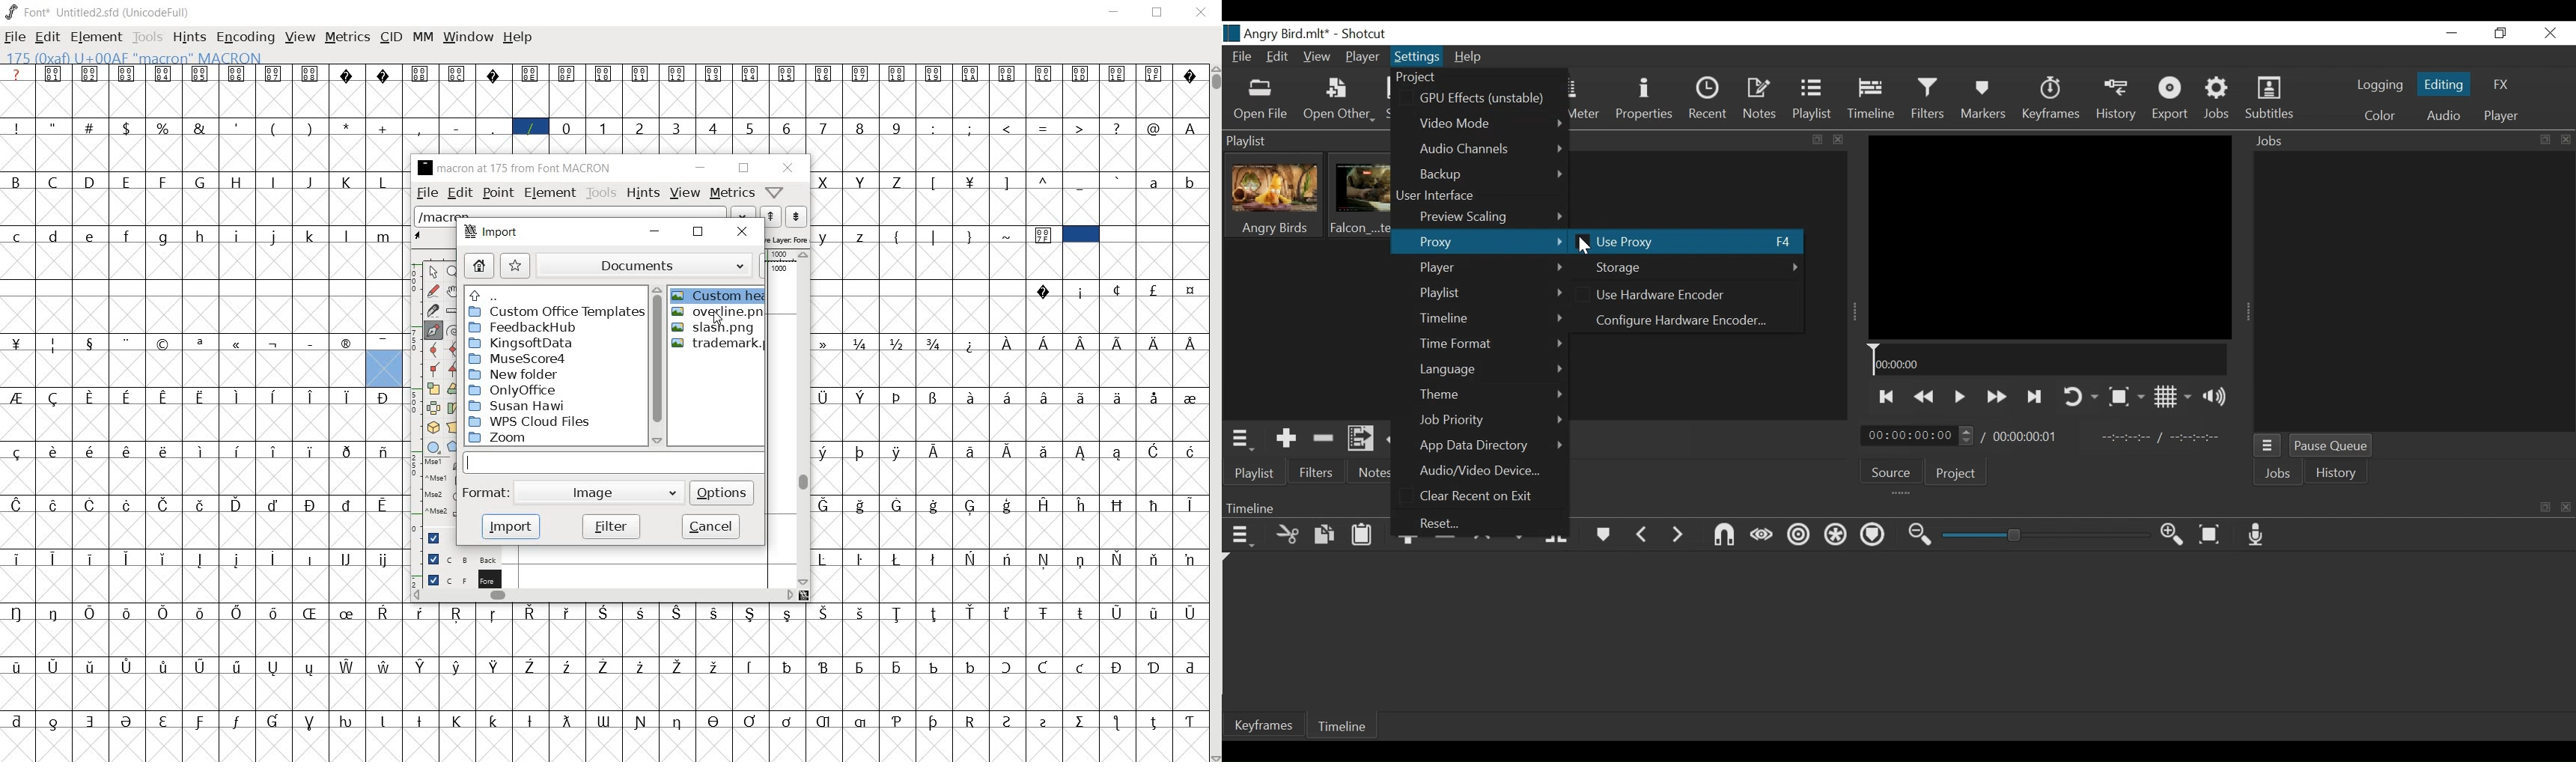 Image resolution: width=2576 pixels, height=784 pixels. Describe the element at coordinates (1344, 725) in the screenshot. I see `Timeline` at that location.